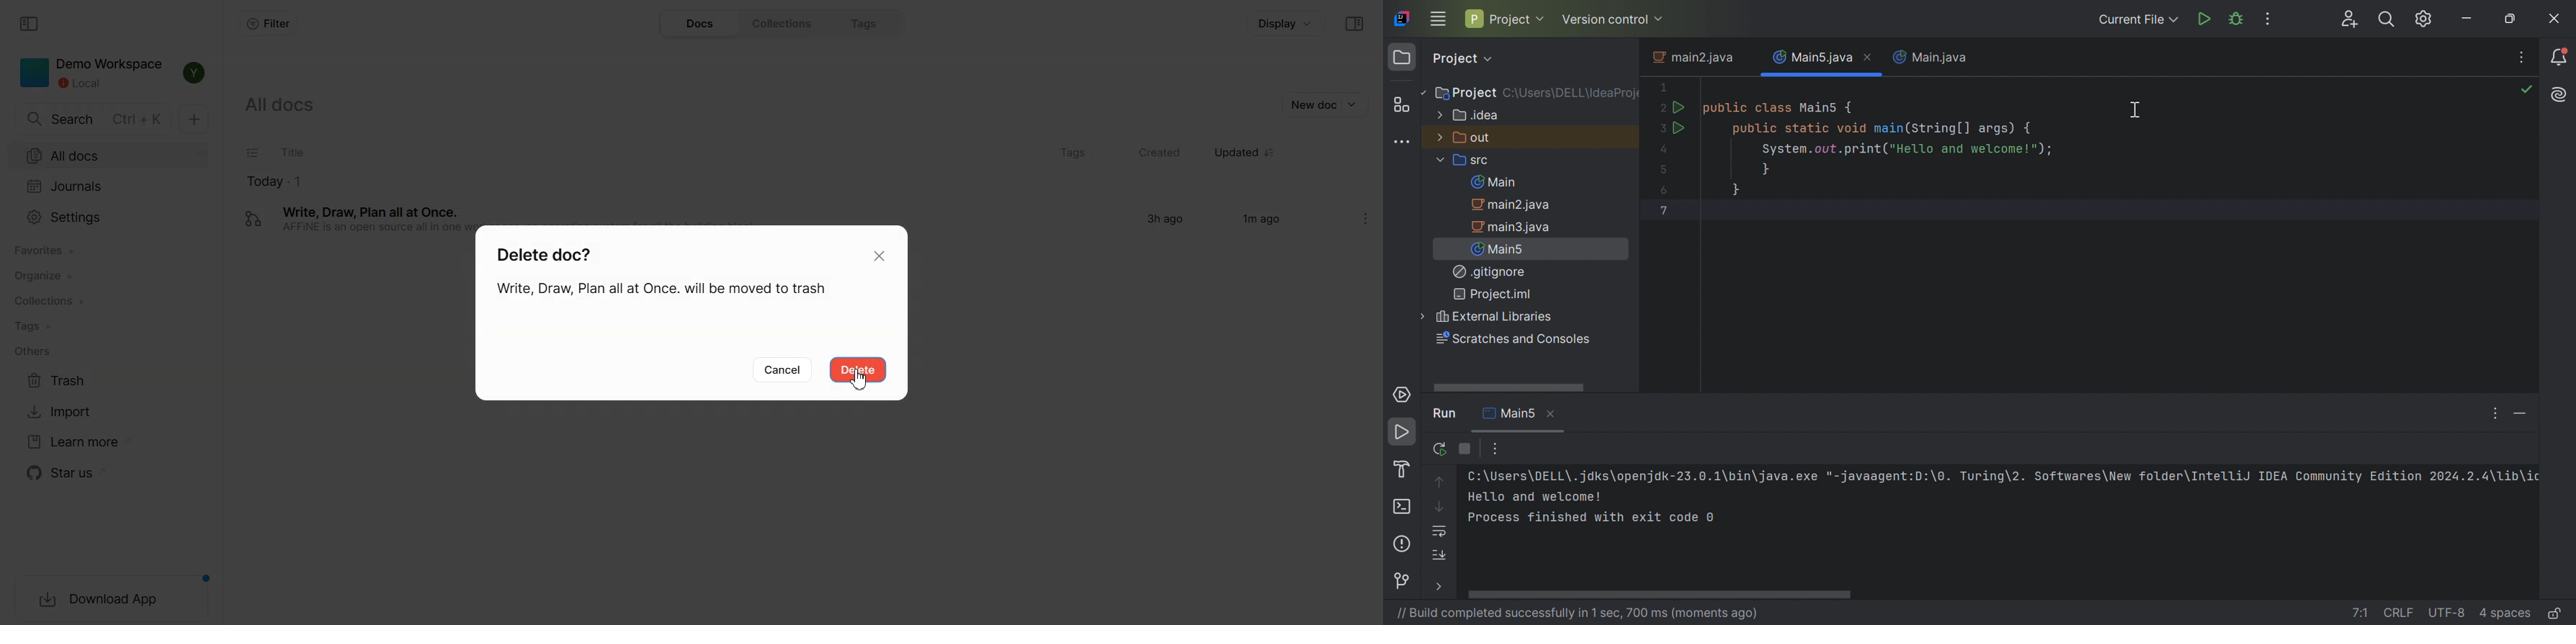  What do you see at coordinates (1287, 23) in the screenshot?
I see `Display` at bounding box center [1287, 23].